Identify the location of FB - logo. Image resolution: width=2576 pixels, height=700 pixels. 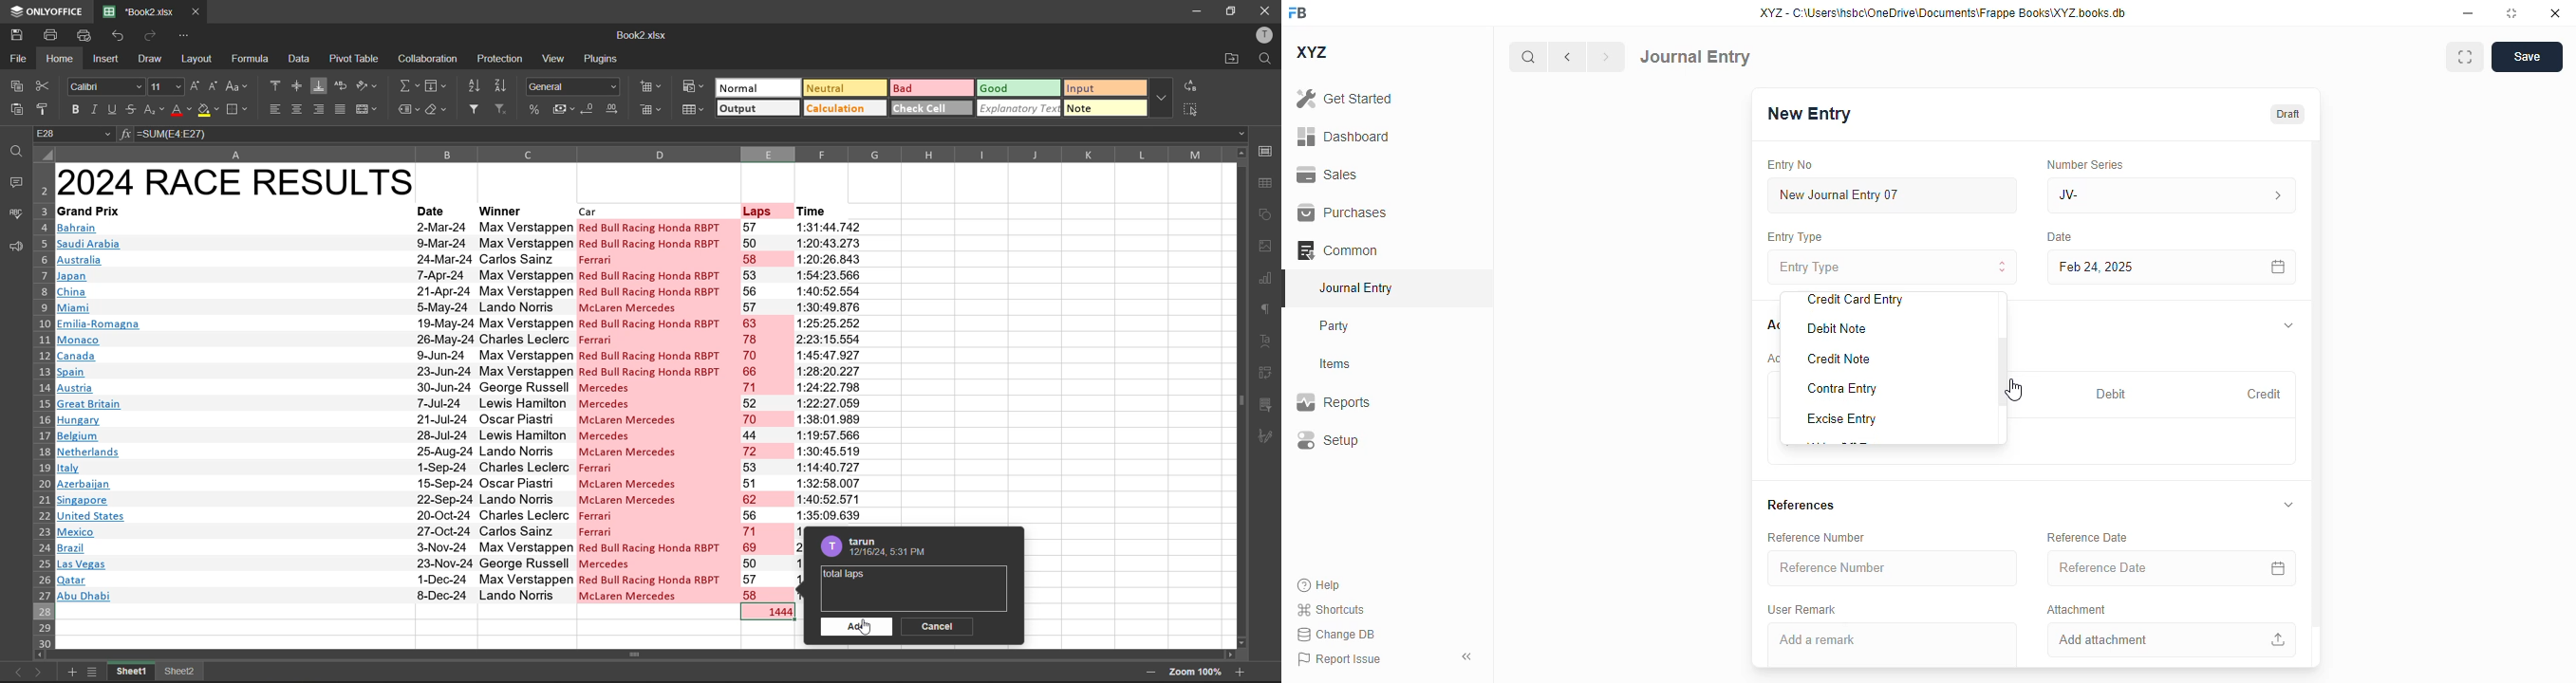
(1297, 12).